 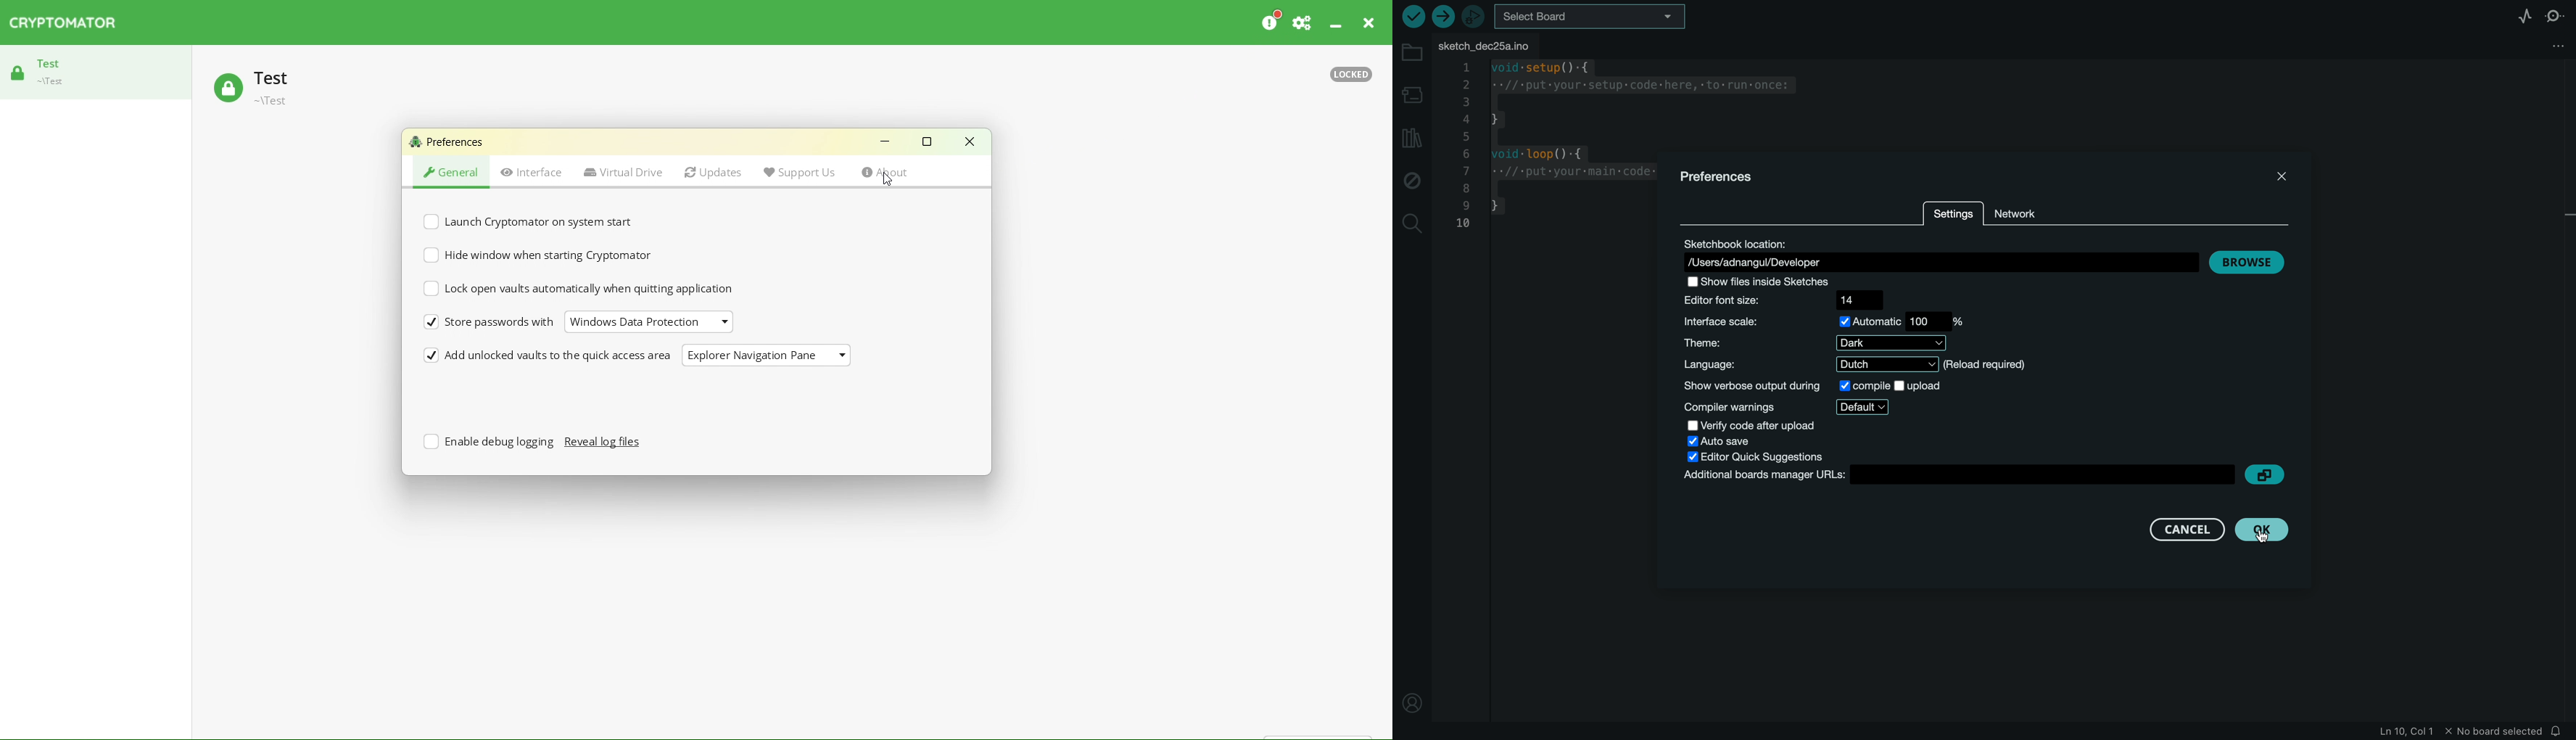 What do you see at coordinates (1942, 253) in the screenshot?
I see `location` at bounding box center [1942, 253].